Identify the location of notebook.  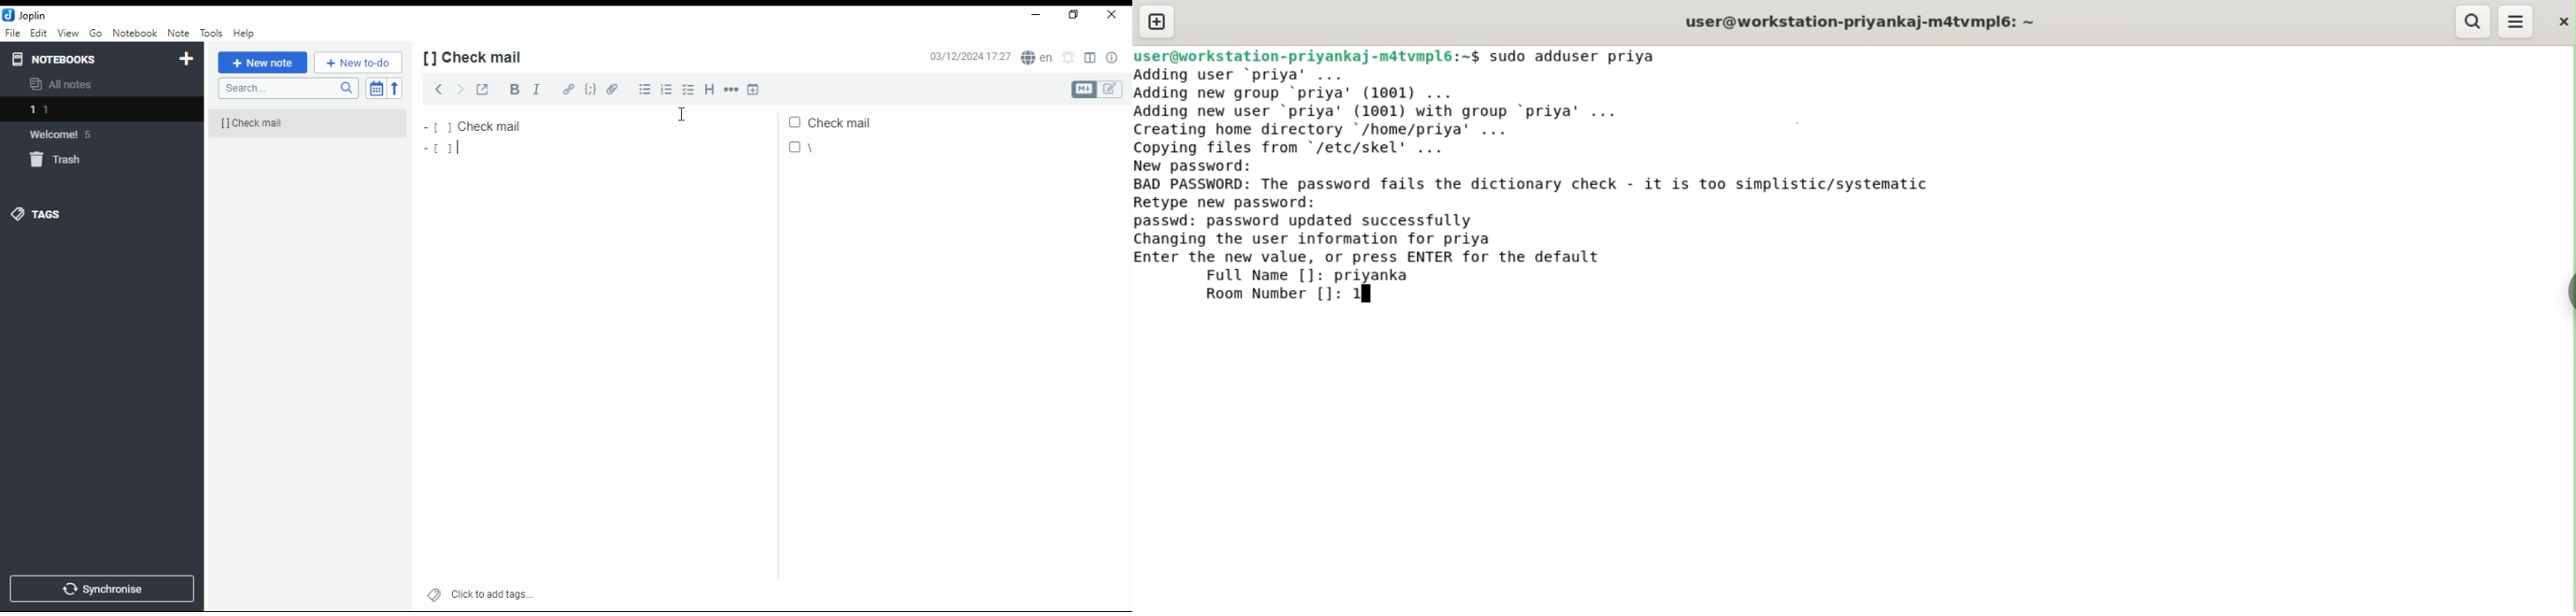
(135, 33).